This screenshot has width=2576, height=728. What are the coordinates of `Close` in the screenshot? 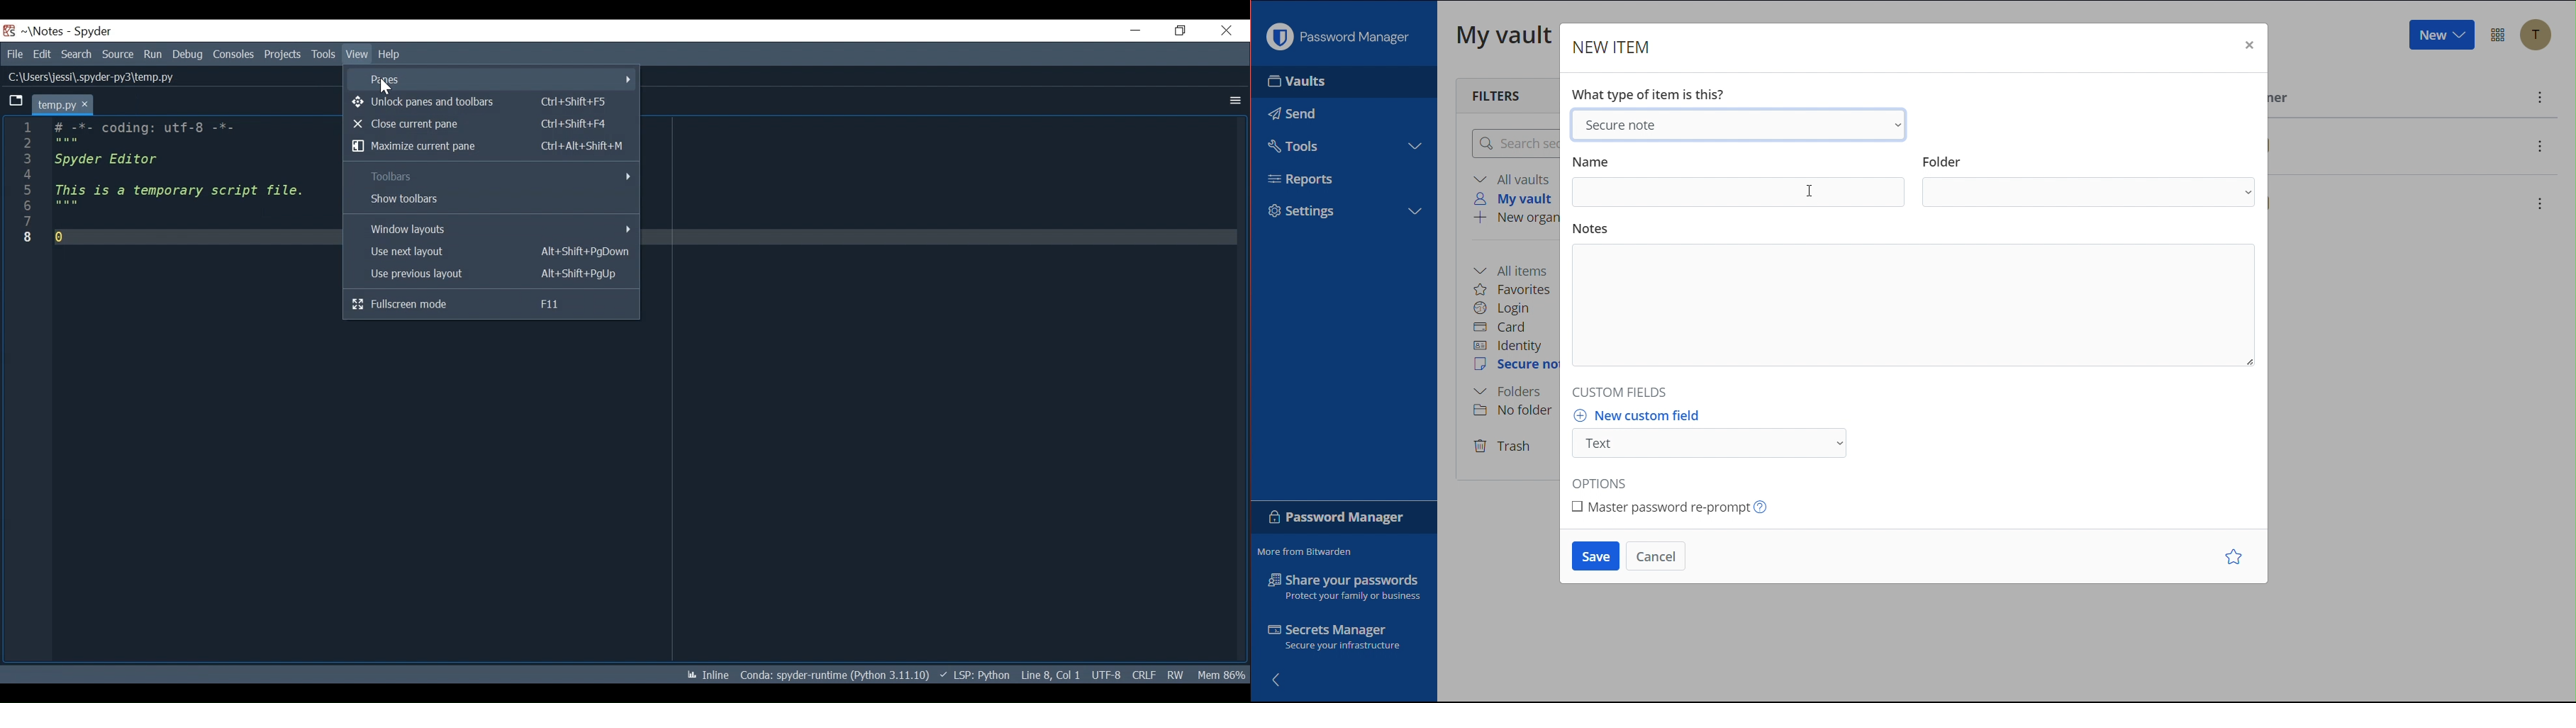 It's located at (1226, 31).